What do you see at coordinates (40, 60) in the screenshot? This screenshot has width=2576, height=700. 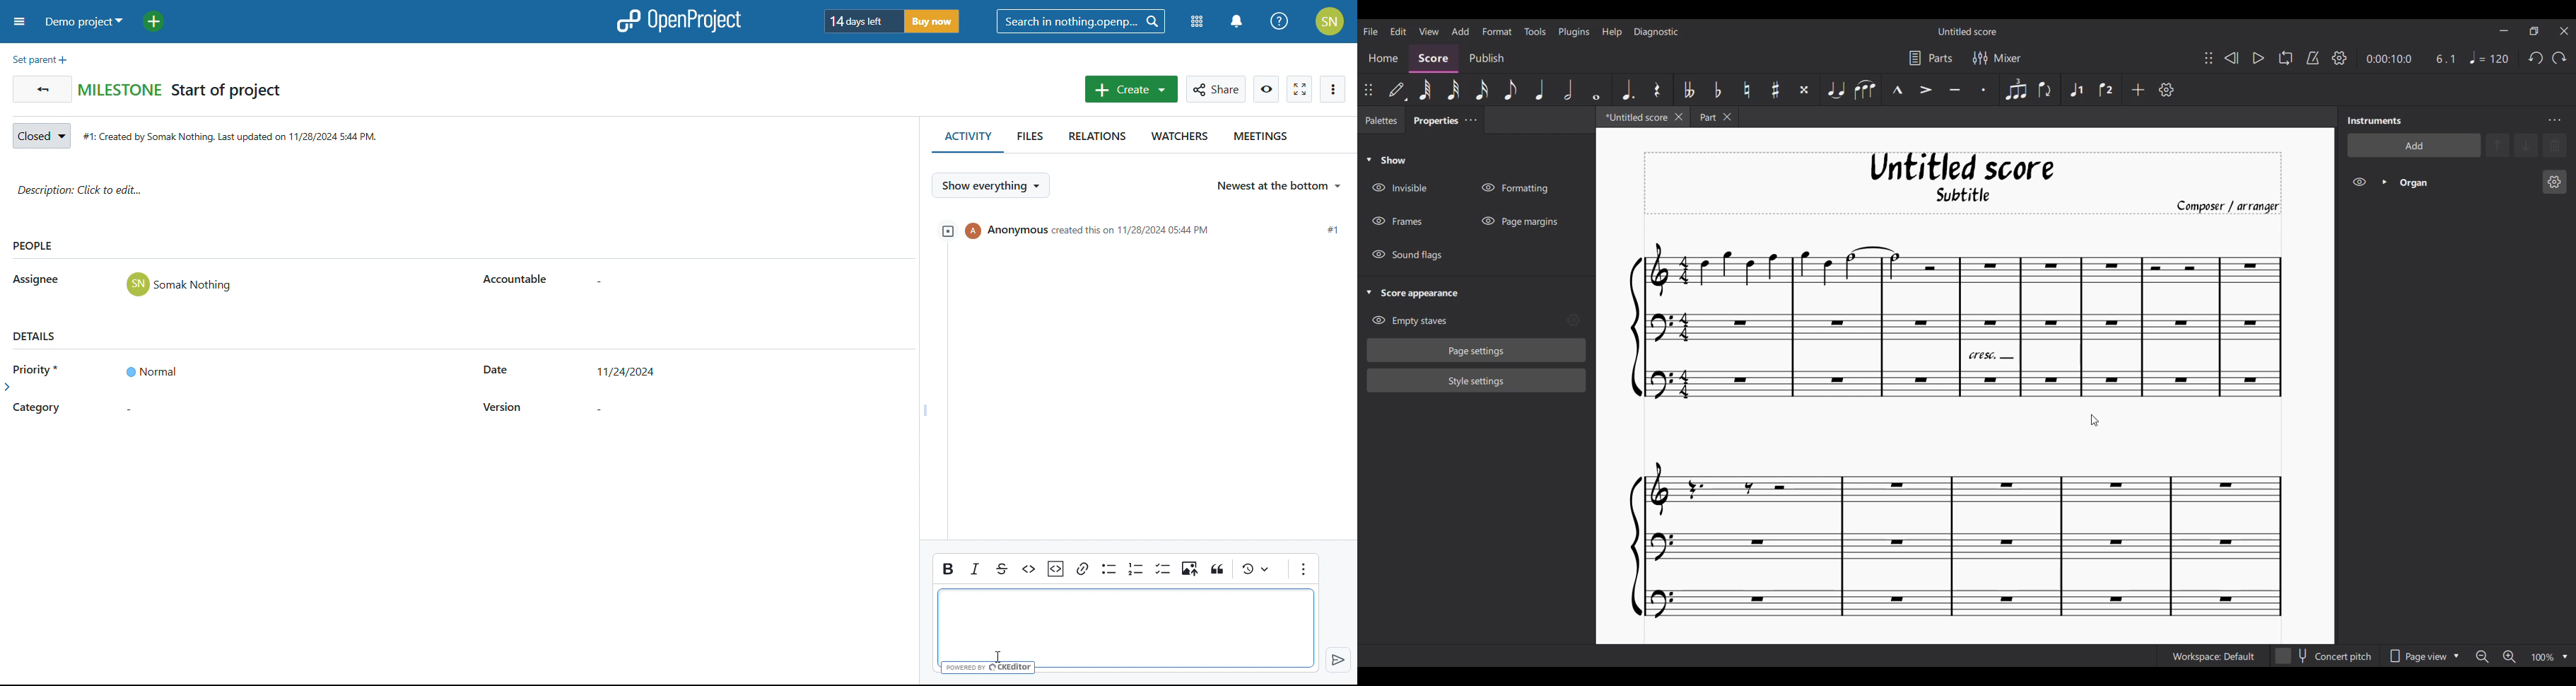 I see `set parent` at bounding box center [40, 60].